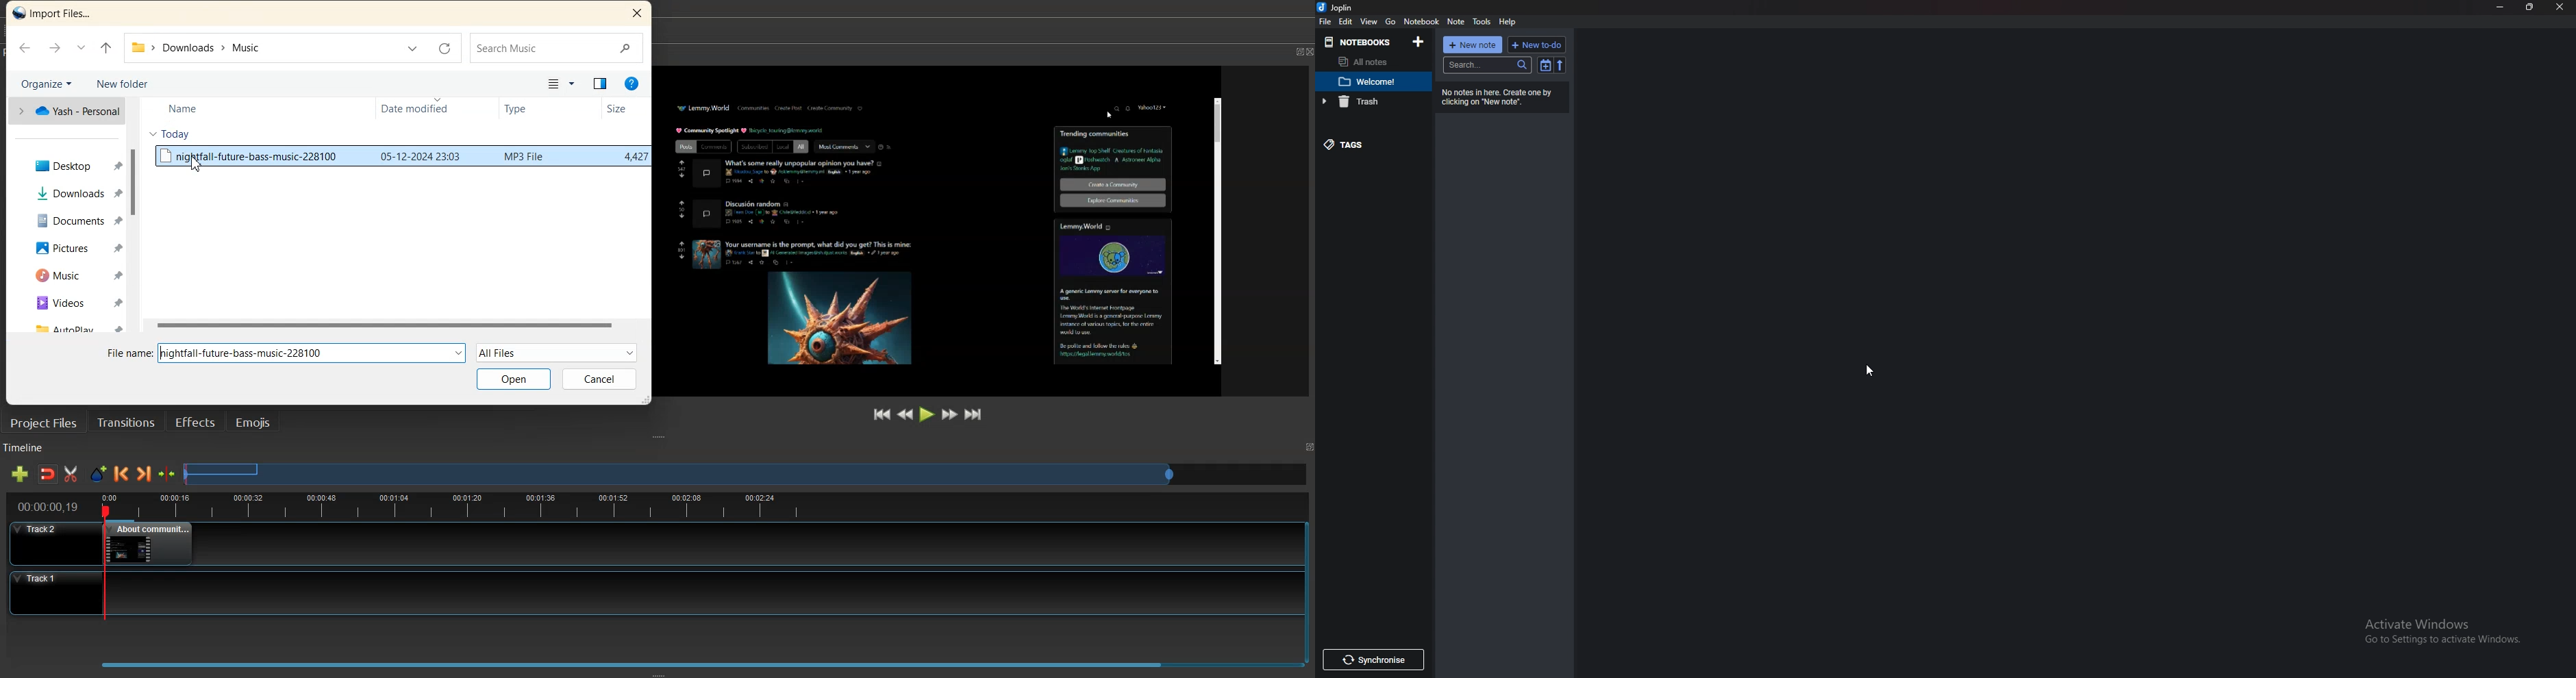 The height and width of the screenshot is (700, 2576). Describe the element at coordinates (1325, 22) in the screenshot. I see `file` at that location.